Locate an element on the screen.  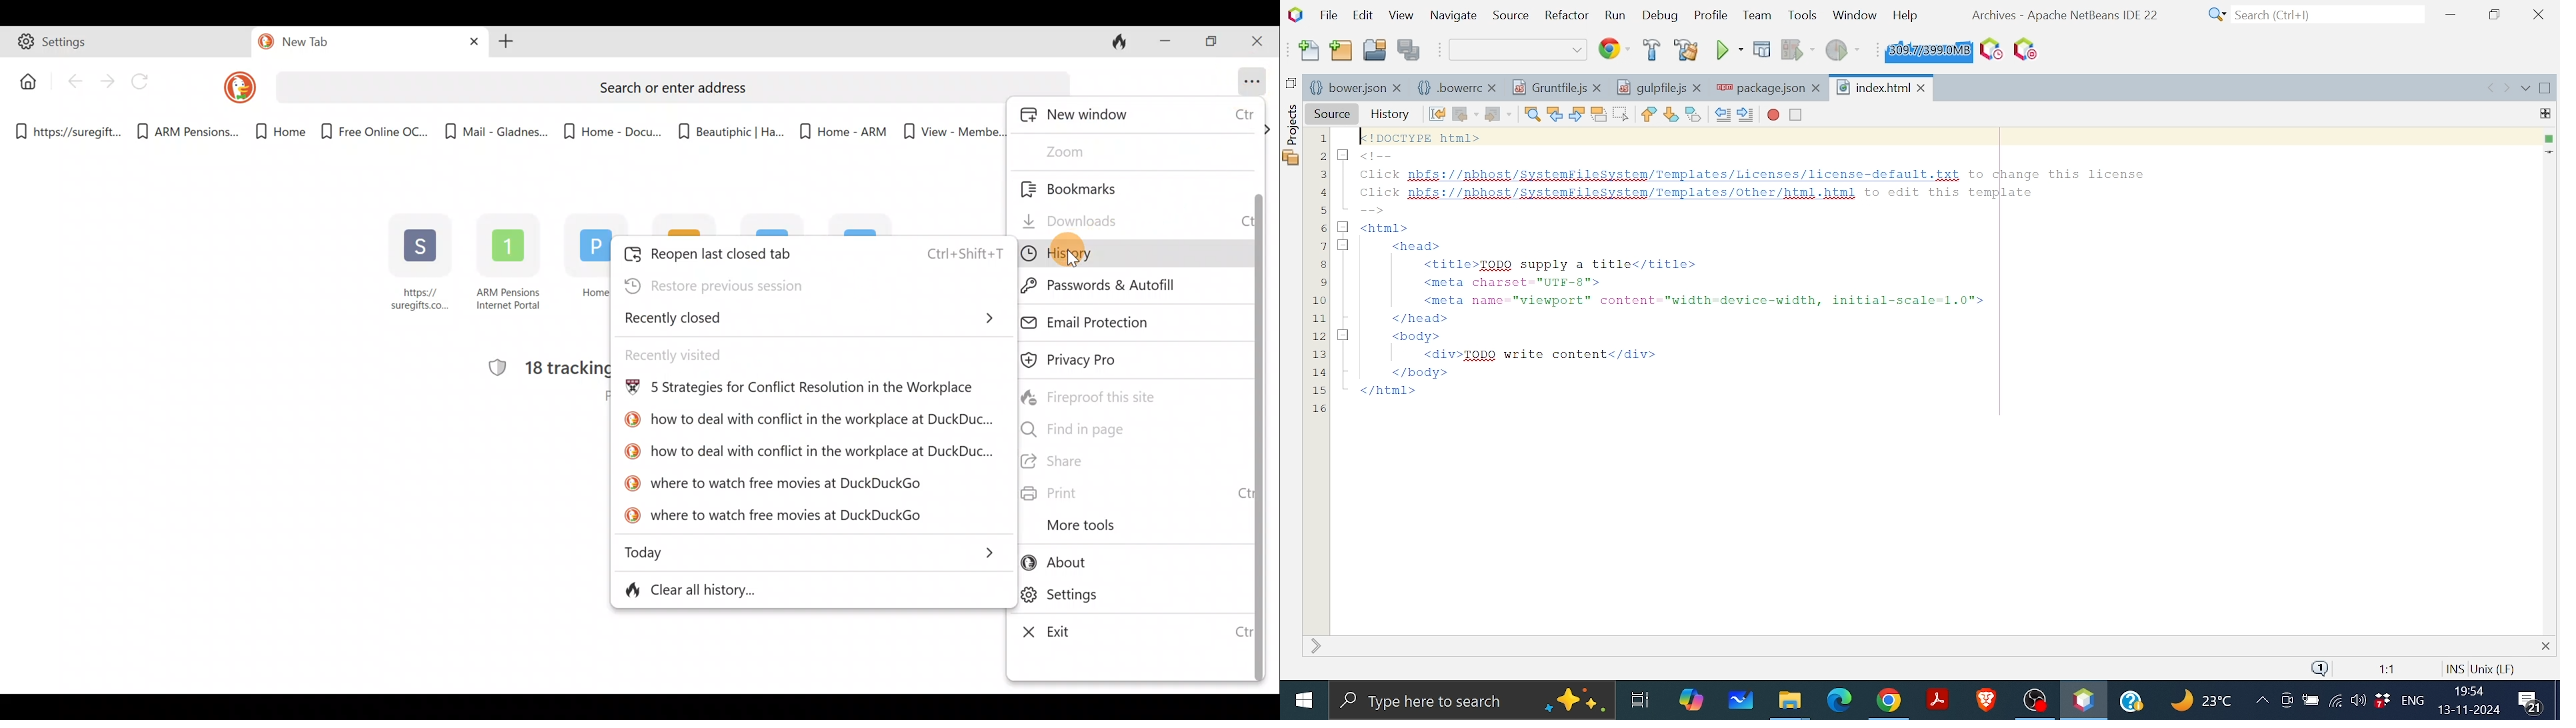
Share is located at coordinates (1130, 463).